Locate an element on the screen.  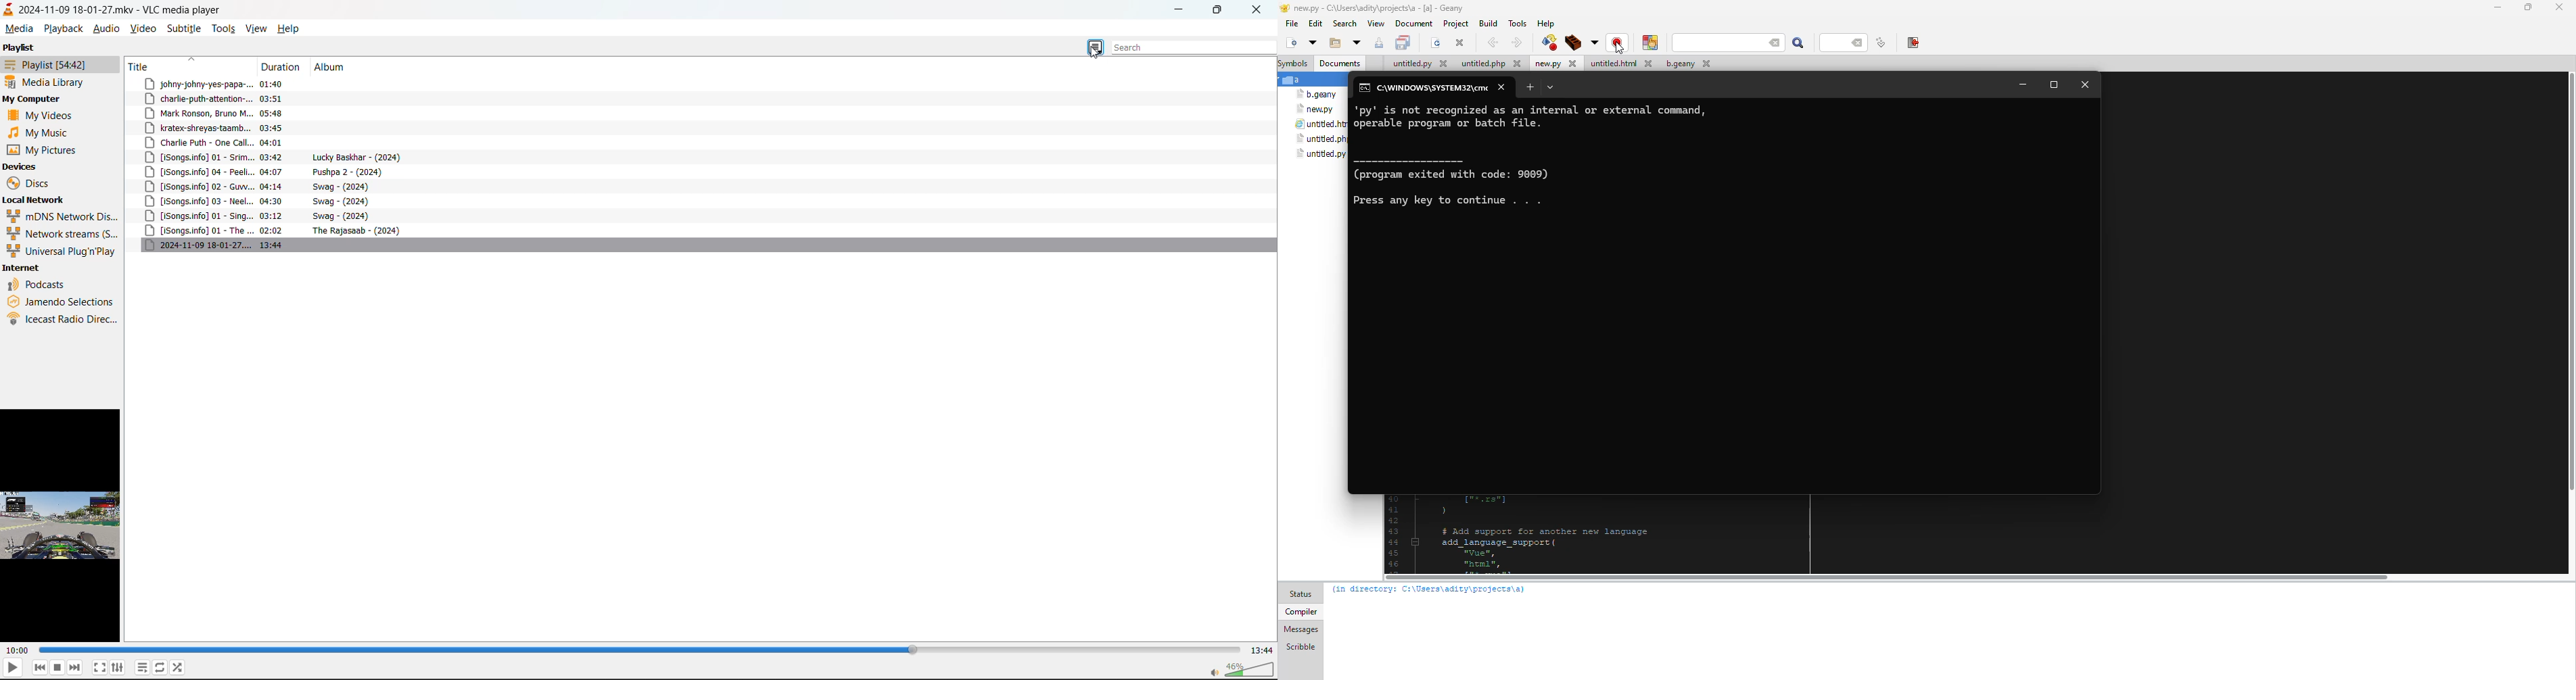
track title, duration and album is located at coordinates (274, 129).